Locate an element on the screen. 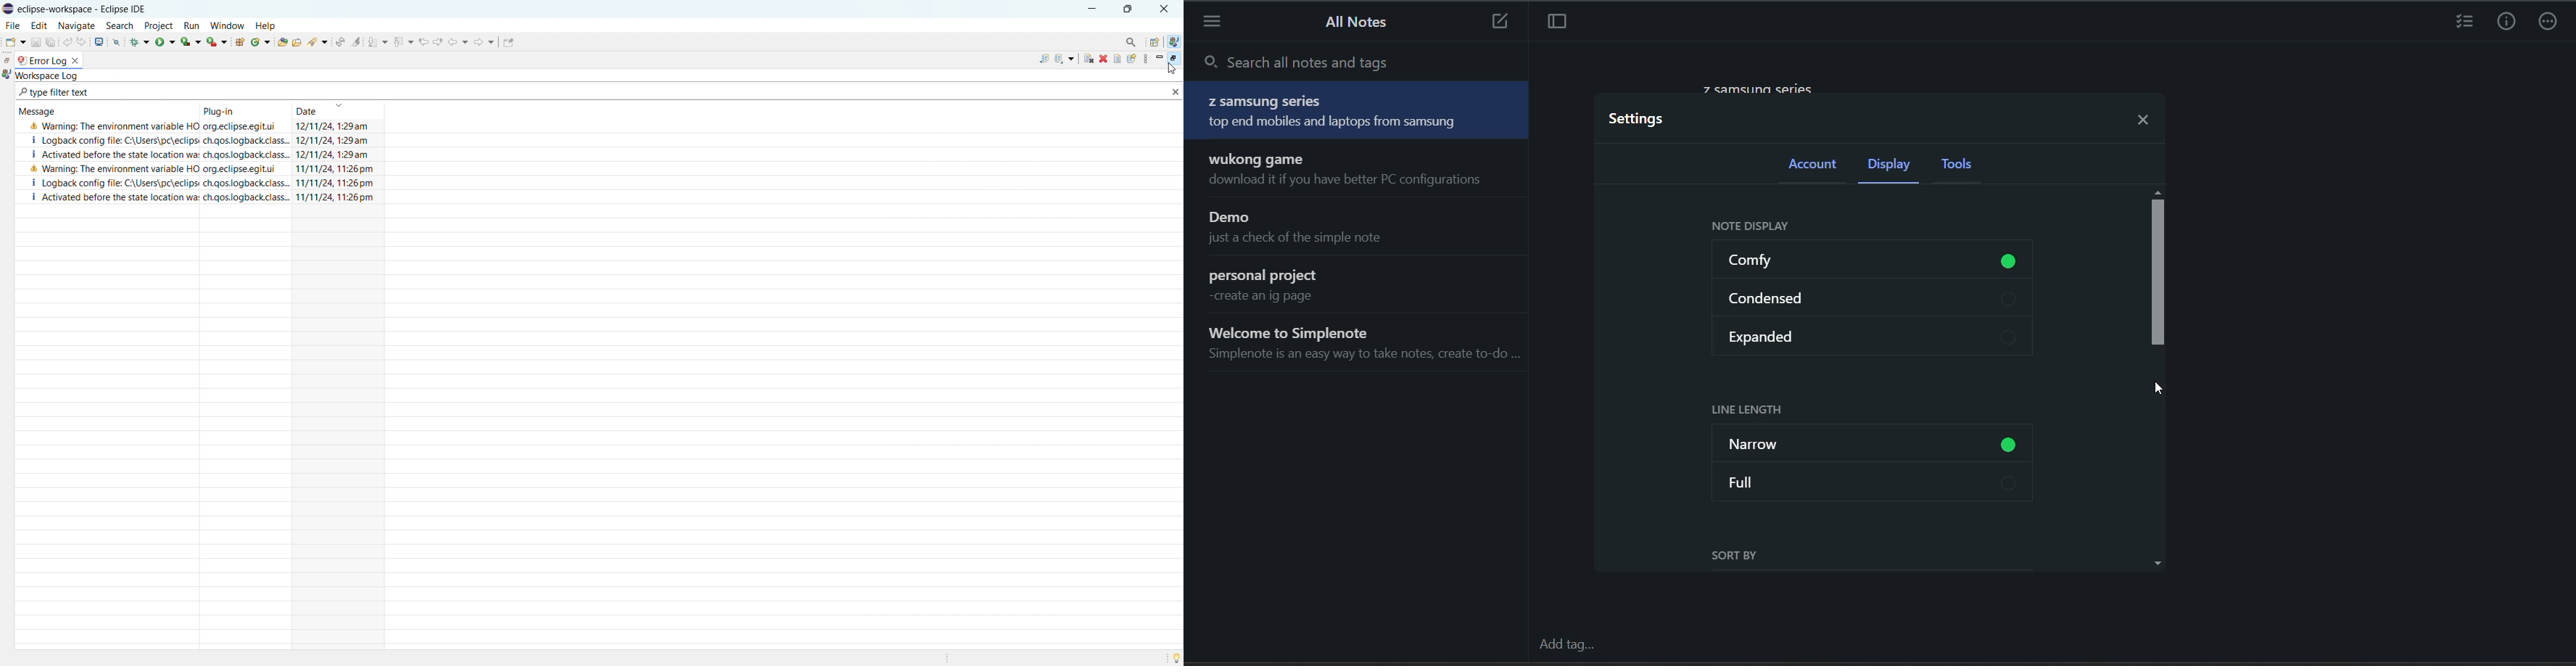  11/11/24 11:26pm is located at coordinates (335, 184).